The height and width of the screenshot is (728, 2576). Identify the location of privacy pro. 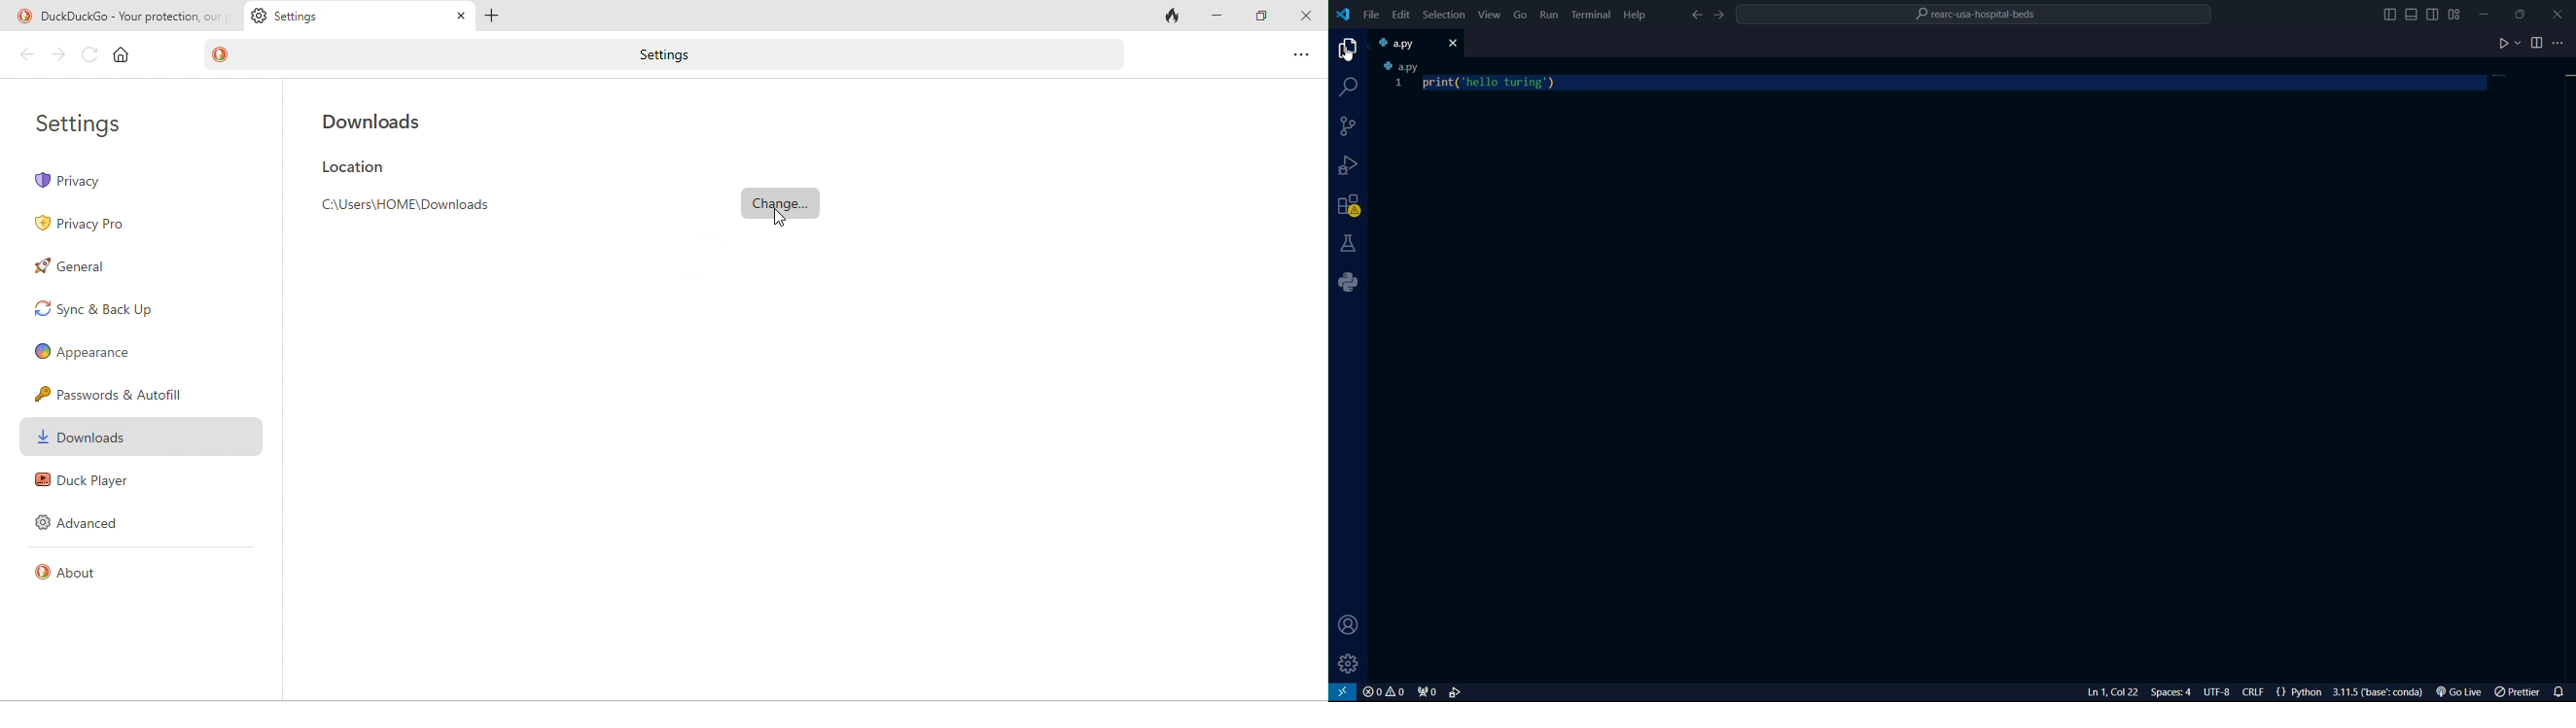
(91, 224).